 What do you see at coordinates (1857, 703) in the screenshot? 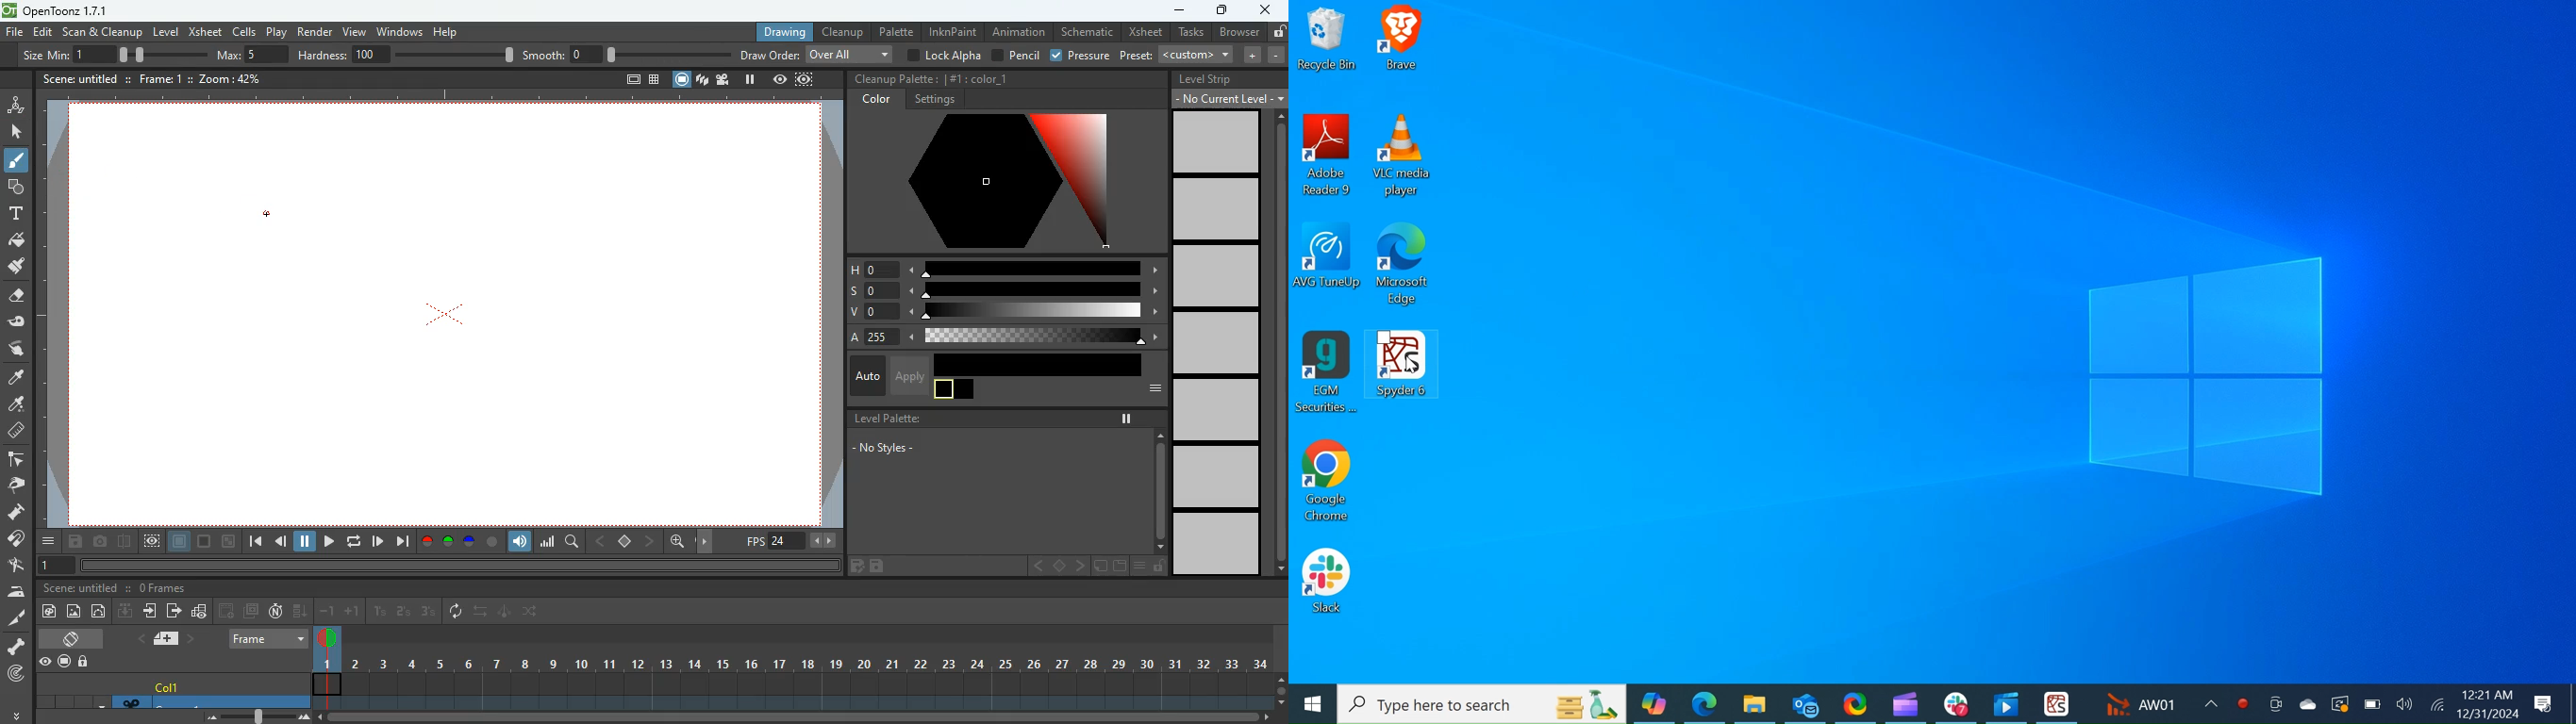
I see `ShareX Desktop Icon` at bounding box center [1857, 703].